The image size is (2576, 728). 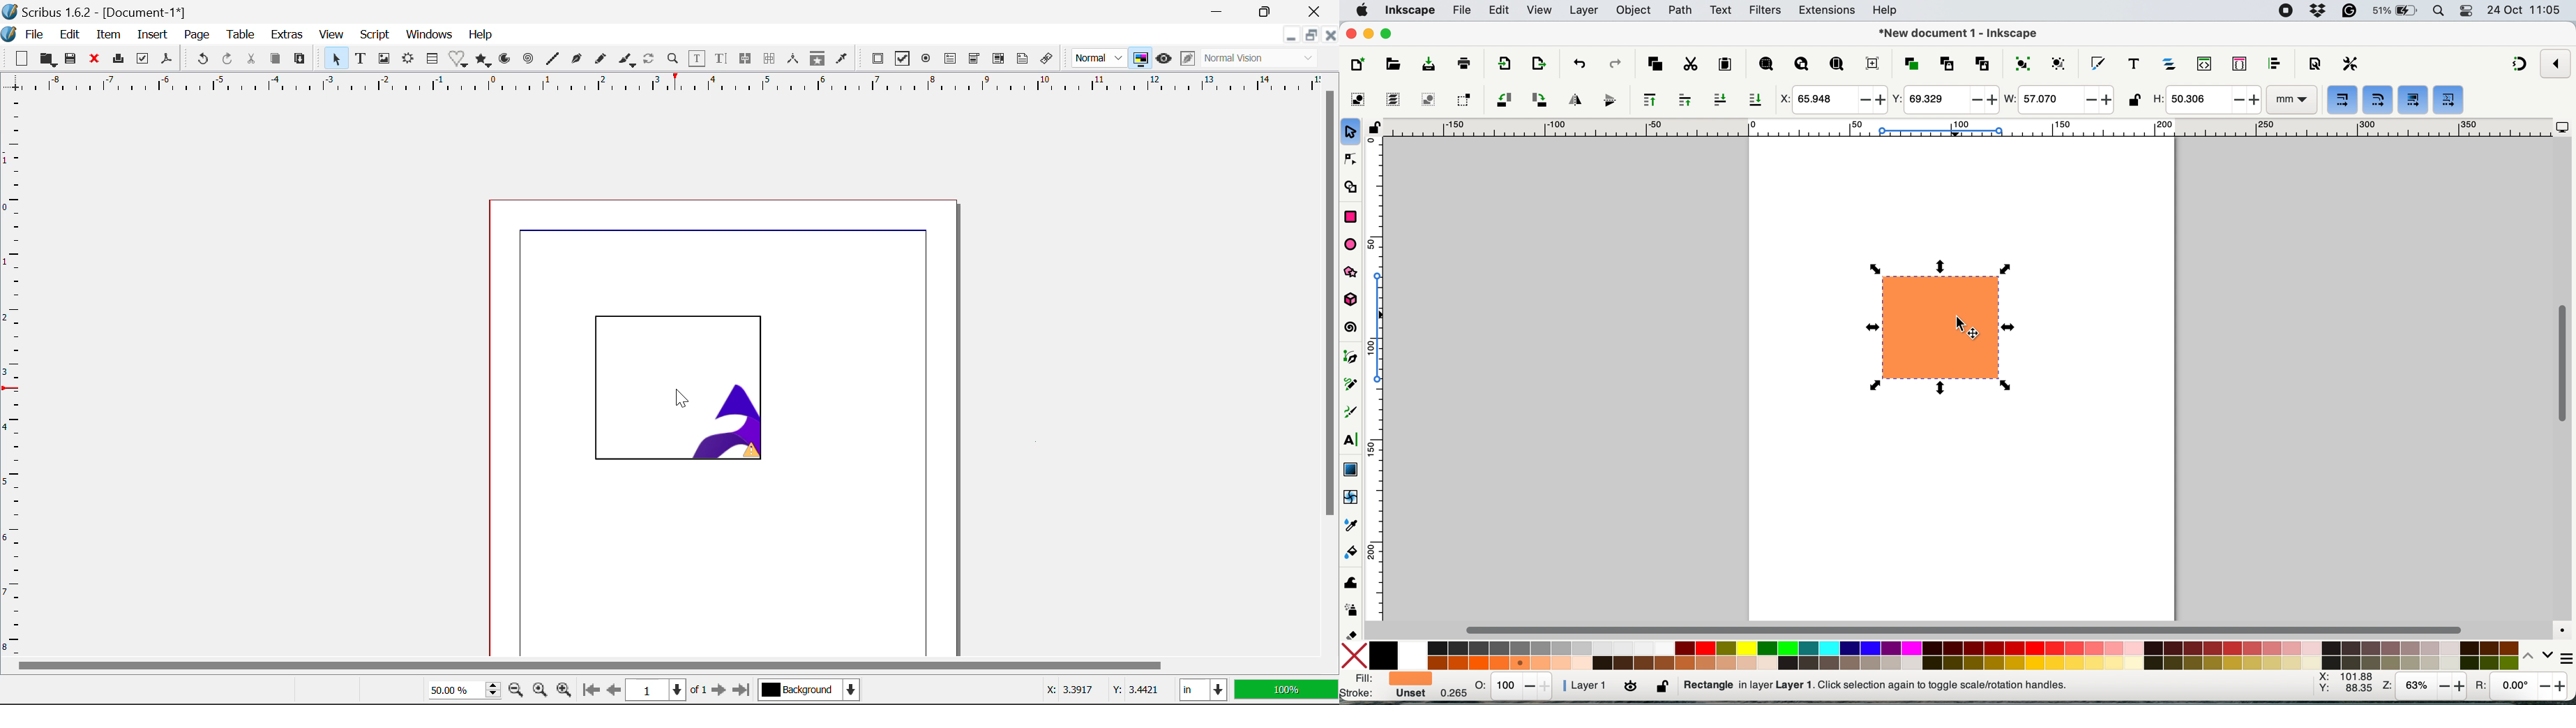 I want to click on Insert, so click(x=153, y=36).